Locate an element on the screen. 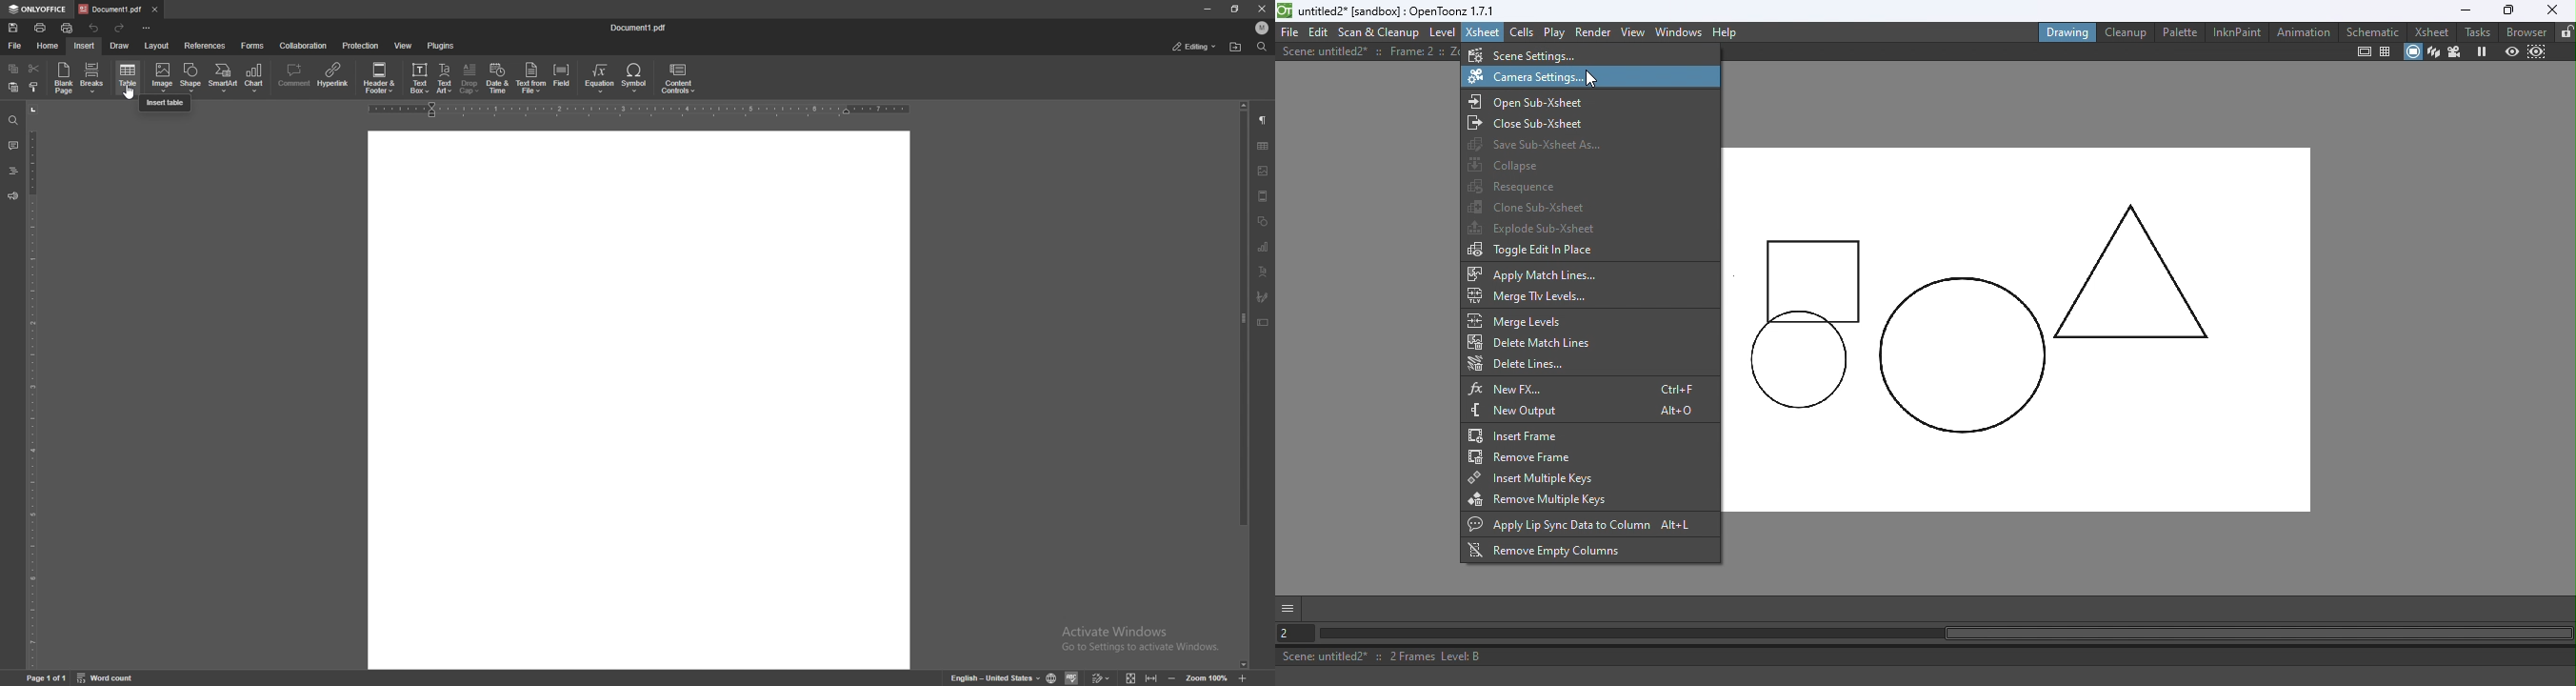 Image resolution: width=2576 pixels, height=700 pixels. insert is located at coordinates (84, 46).